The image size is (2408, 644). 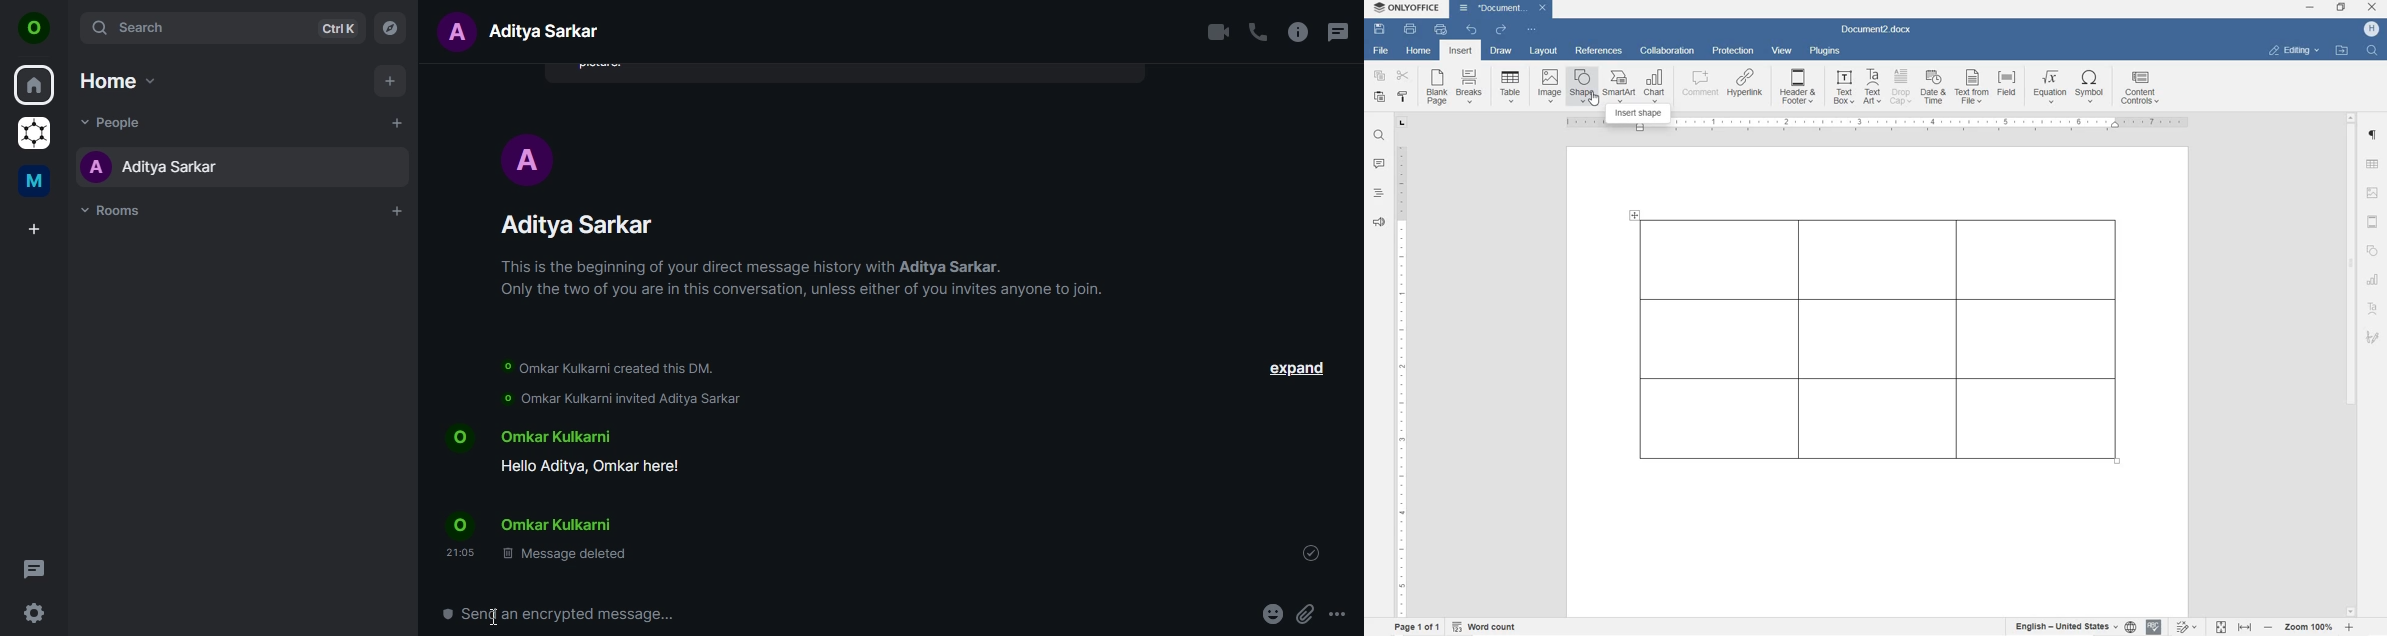 What do you see at coordinates (1667, 51) in the screenshot?
I see `collaboration` at bounding box center [1667, 51].